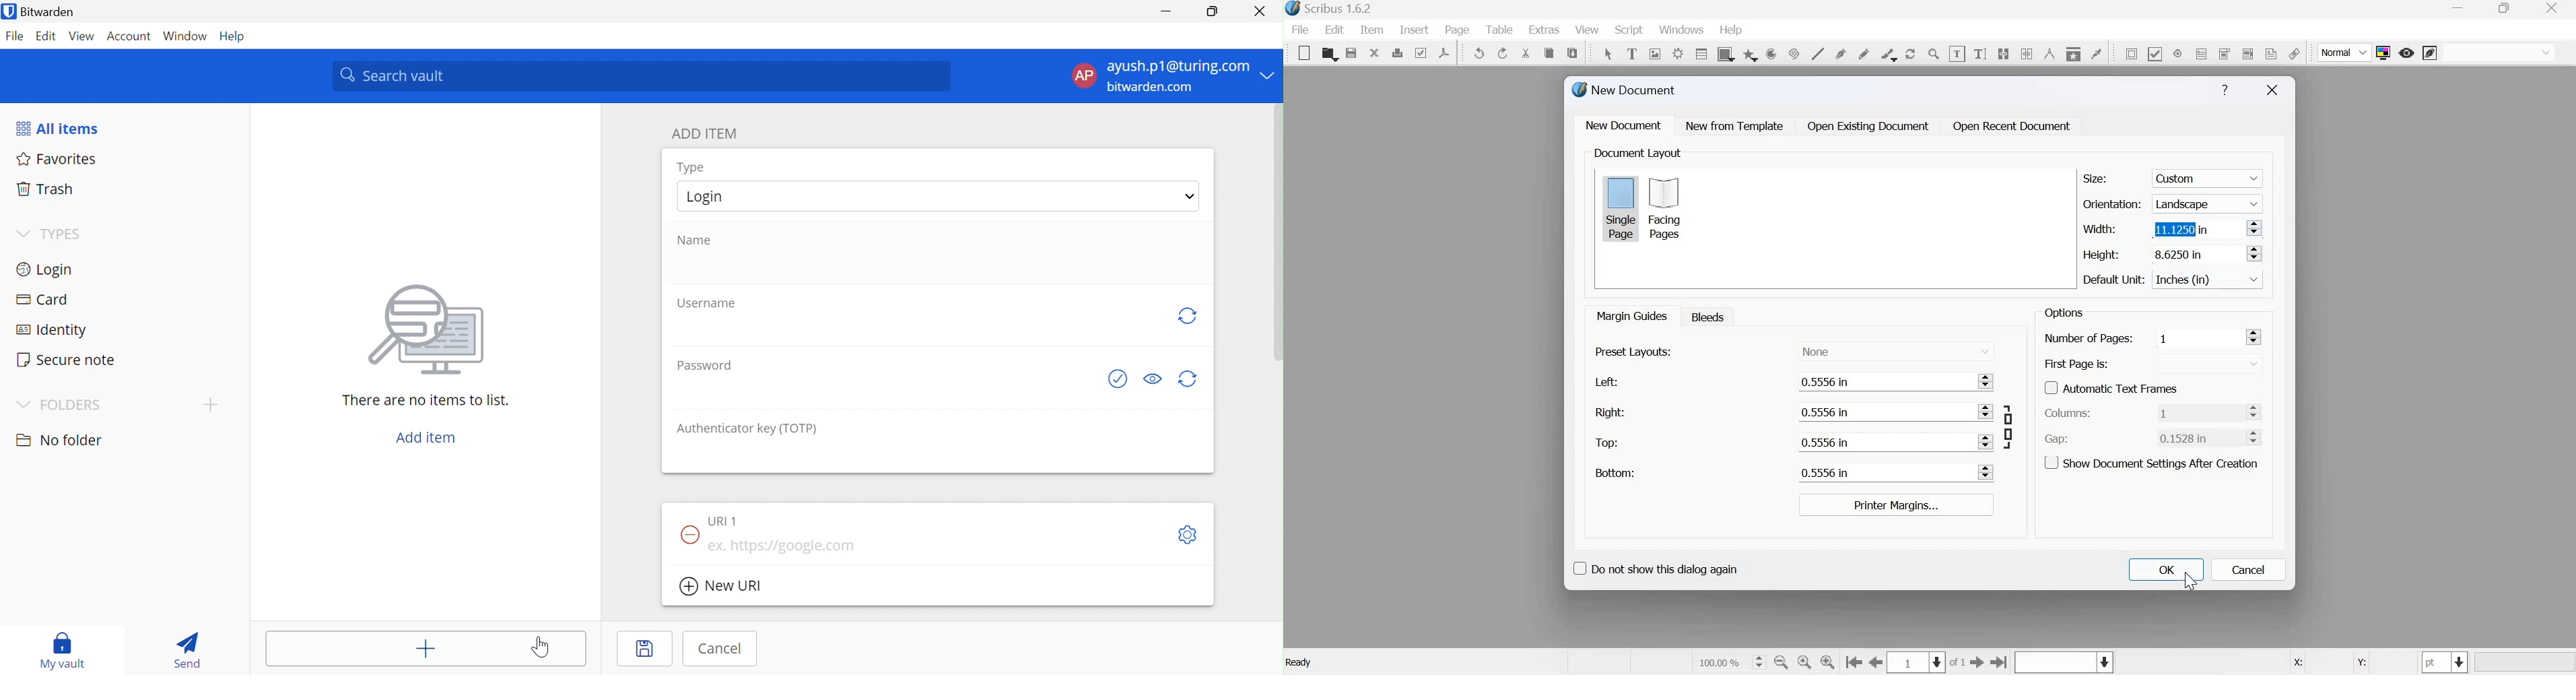 The height and width of the screenshot is (700, 2576). What do you see at coordinates (1420, 52) in the screenshot?
I see `Preflight verifier` at bounding box center [1420, 52].